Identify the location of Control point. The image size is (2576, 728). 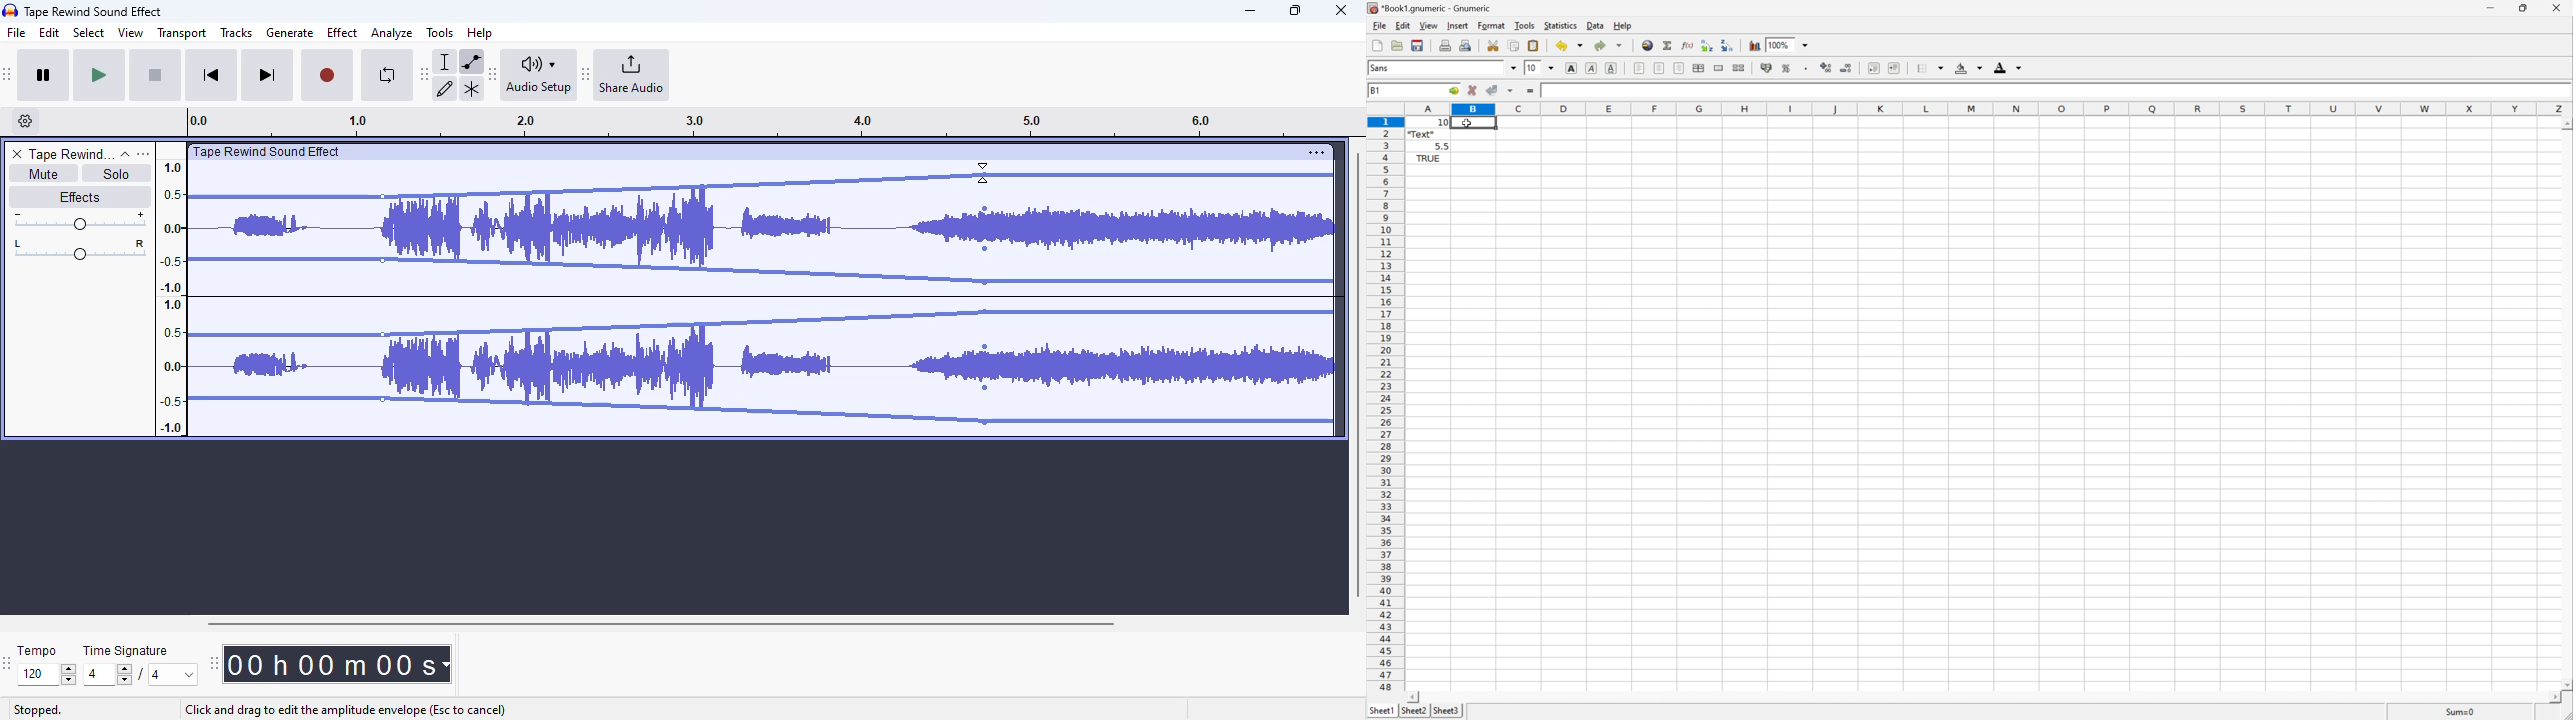
(382, 260).